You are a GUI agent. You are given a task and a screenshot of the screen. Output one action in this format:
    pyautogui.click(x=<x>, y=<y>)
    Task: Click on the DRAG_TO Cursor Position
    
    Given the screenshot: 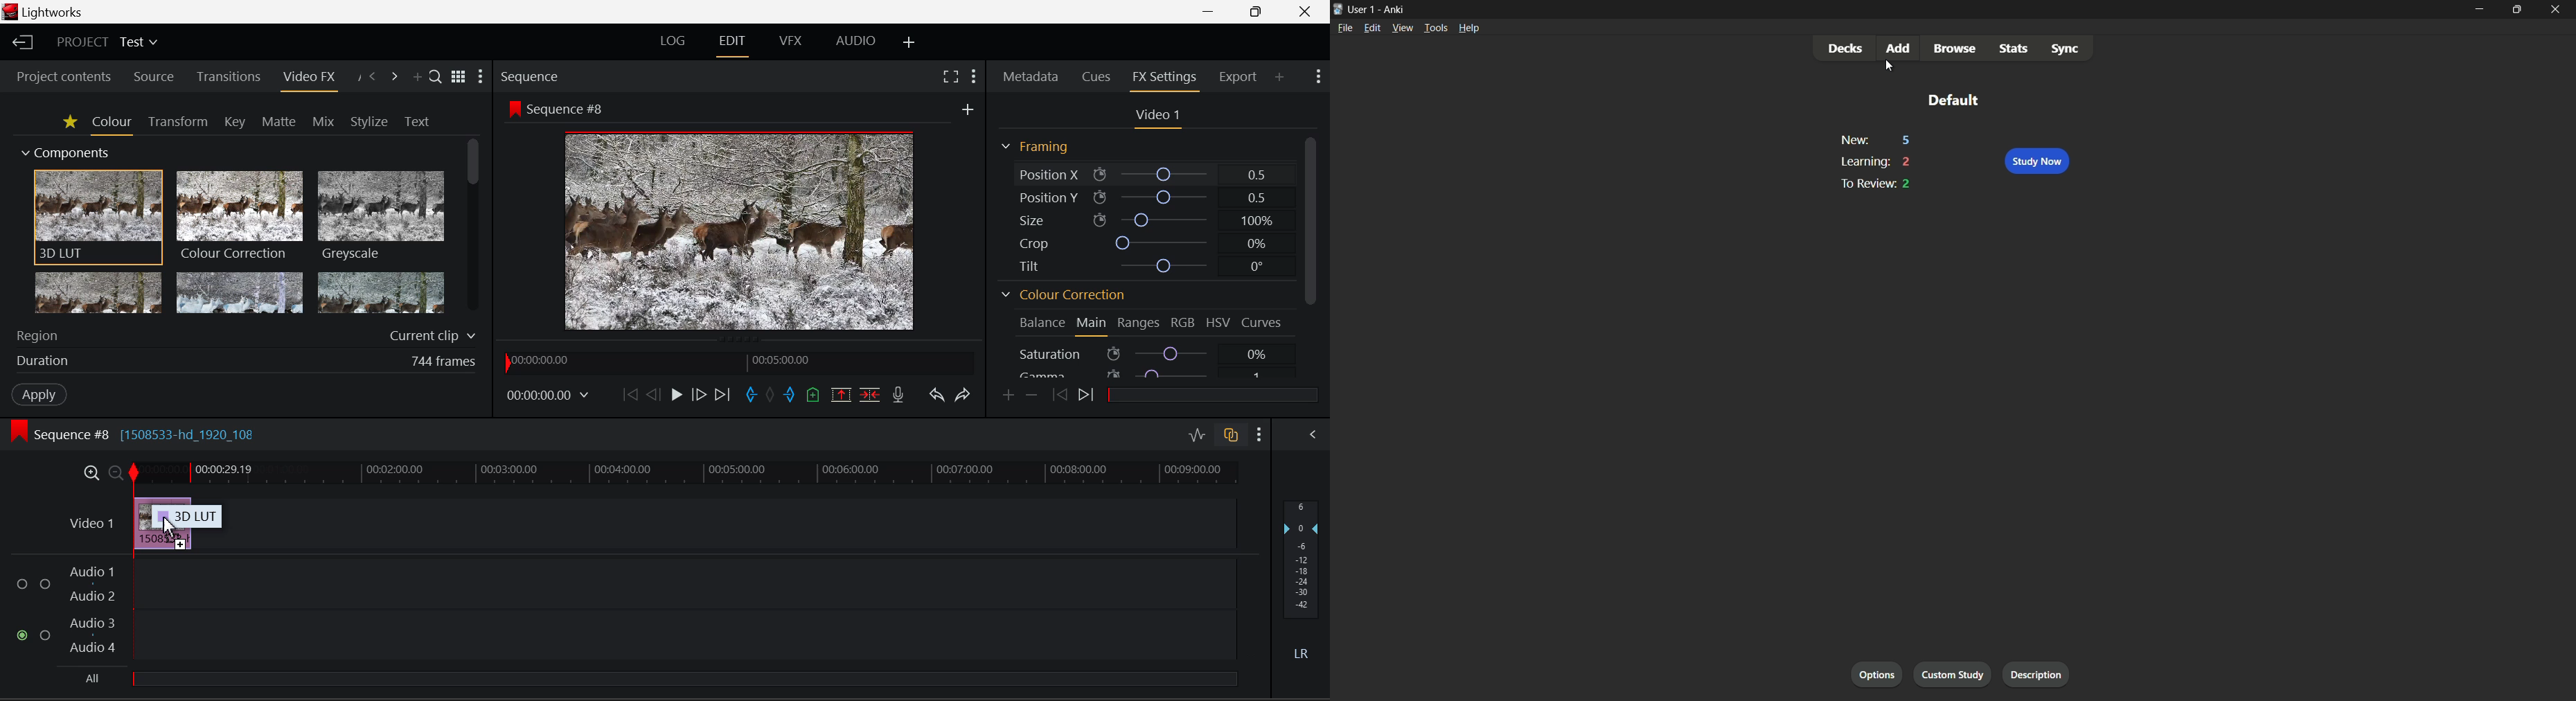 What is the action you would take?
    pyautogui.click(x=168, y=524)
    